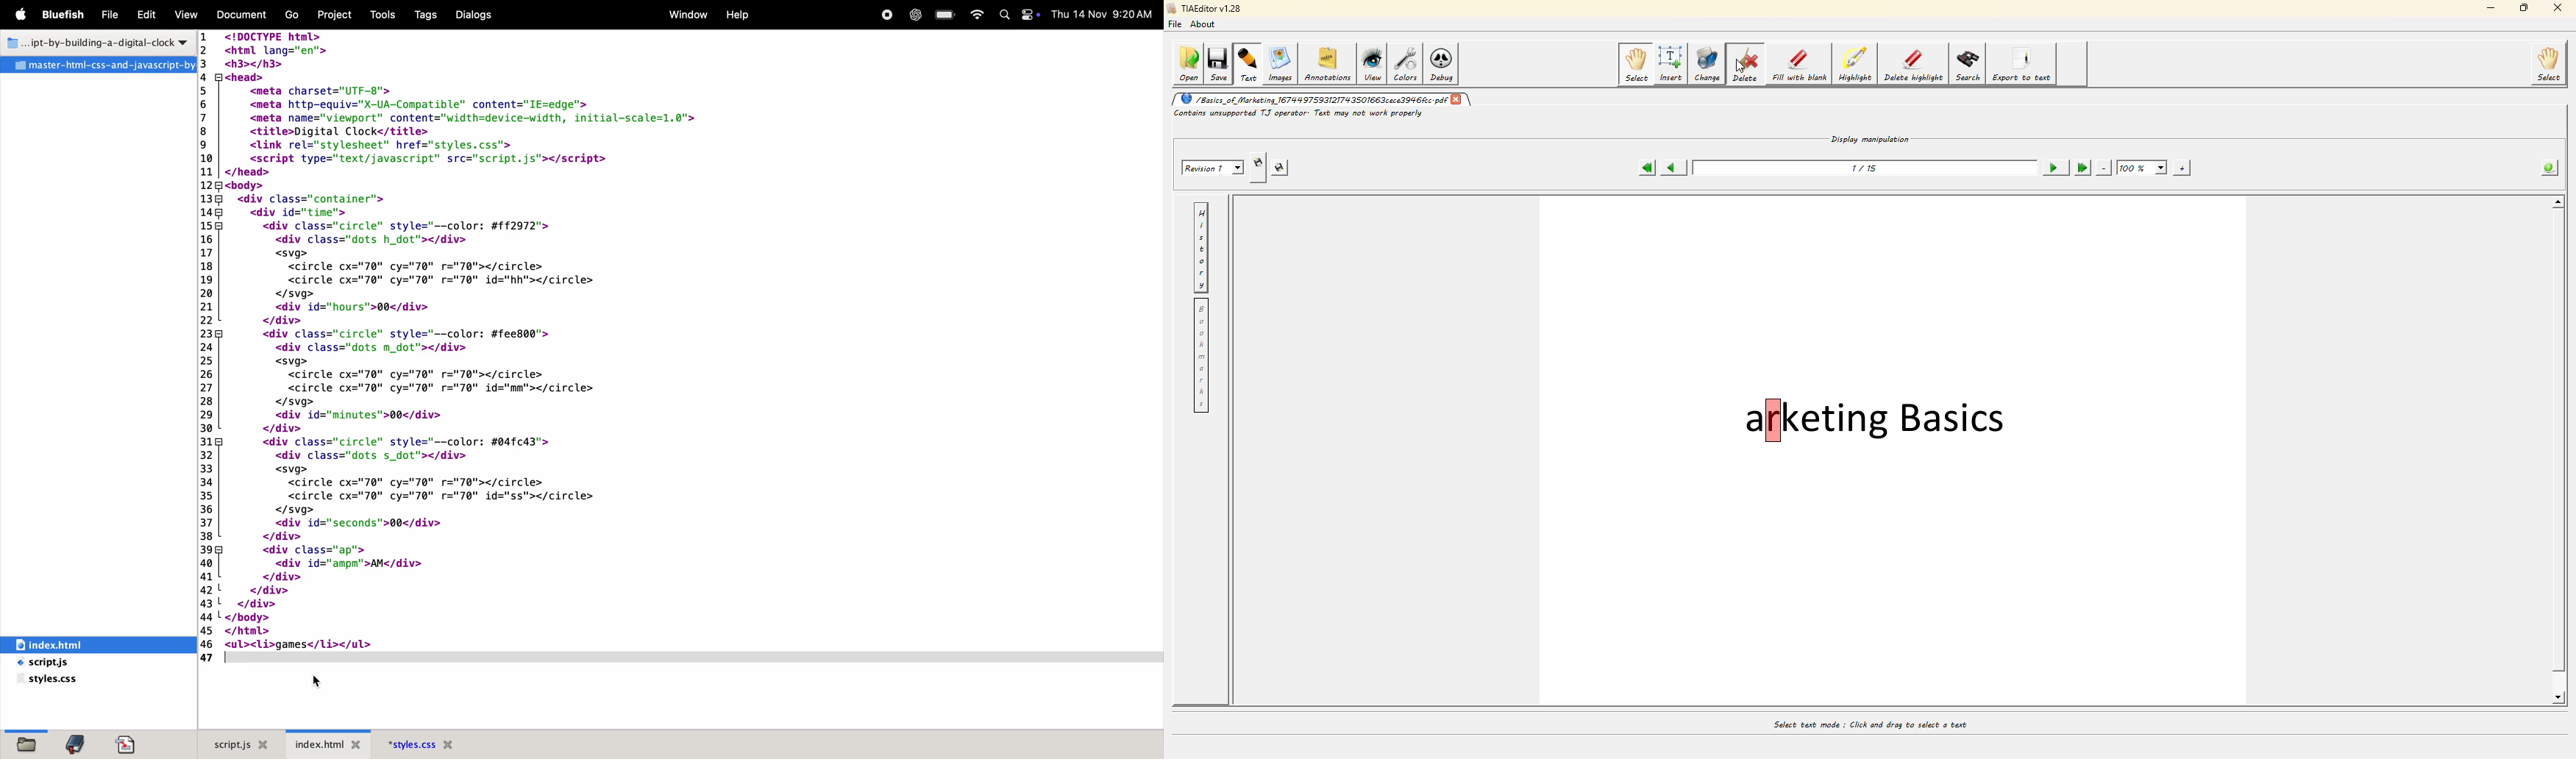 The width and height of the screenshot is (2576, 784). What do you see at coordinates (444, 744) in the screenshot?
I see `Style.css` at bounding box center [444, 744].